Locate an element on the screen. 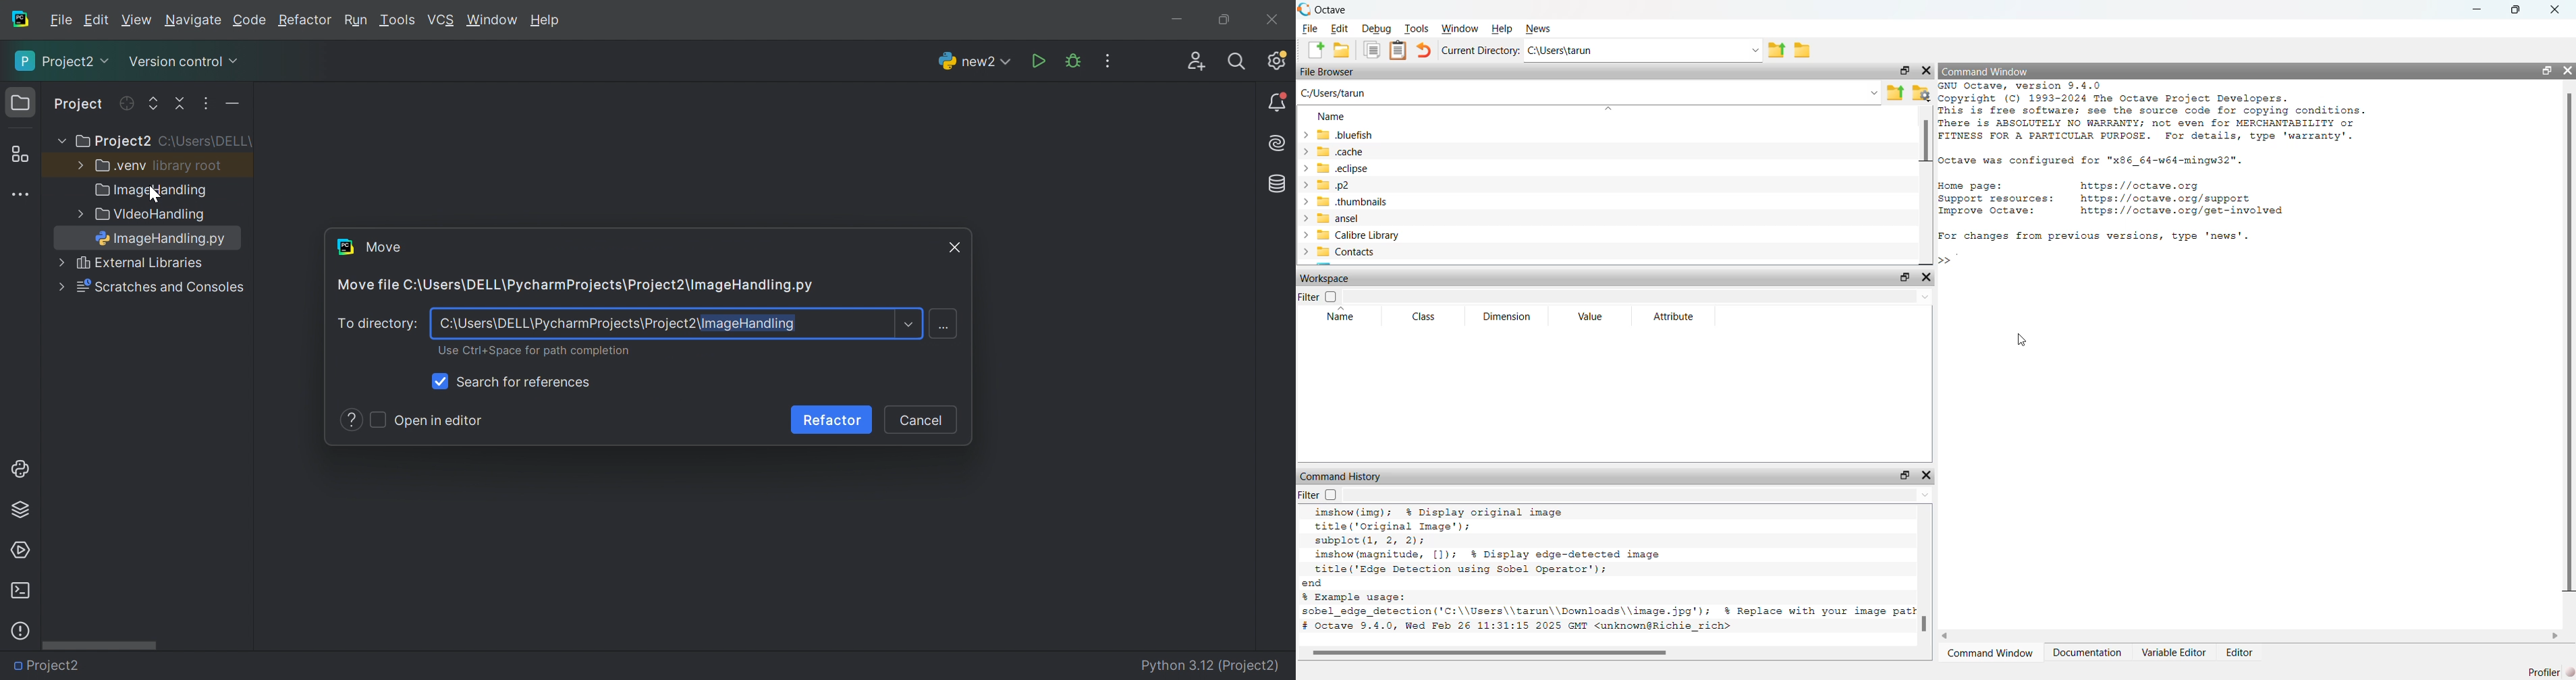 Image resolution: width=2576 pixels, height=700 pixels. documents is located at coordinates (1372, 51).